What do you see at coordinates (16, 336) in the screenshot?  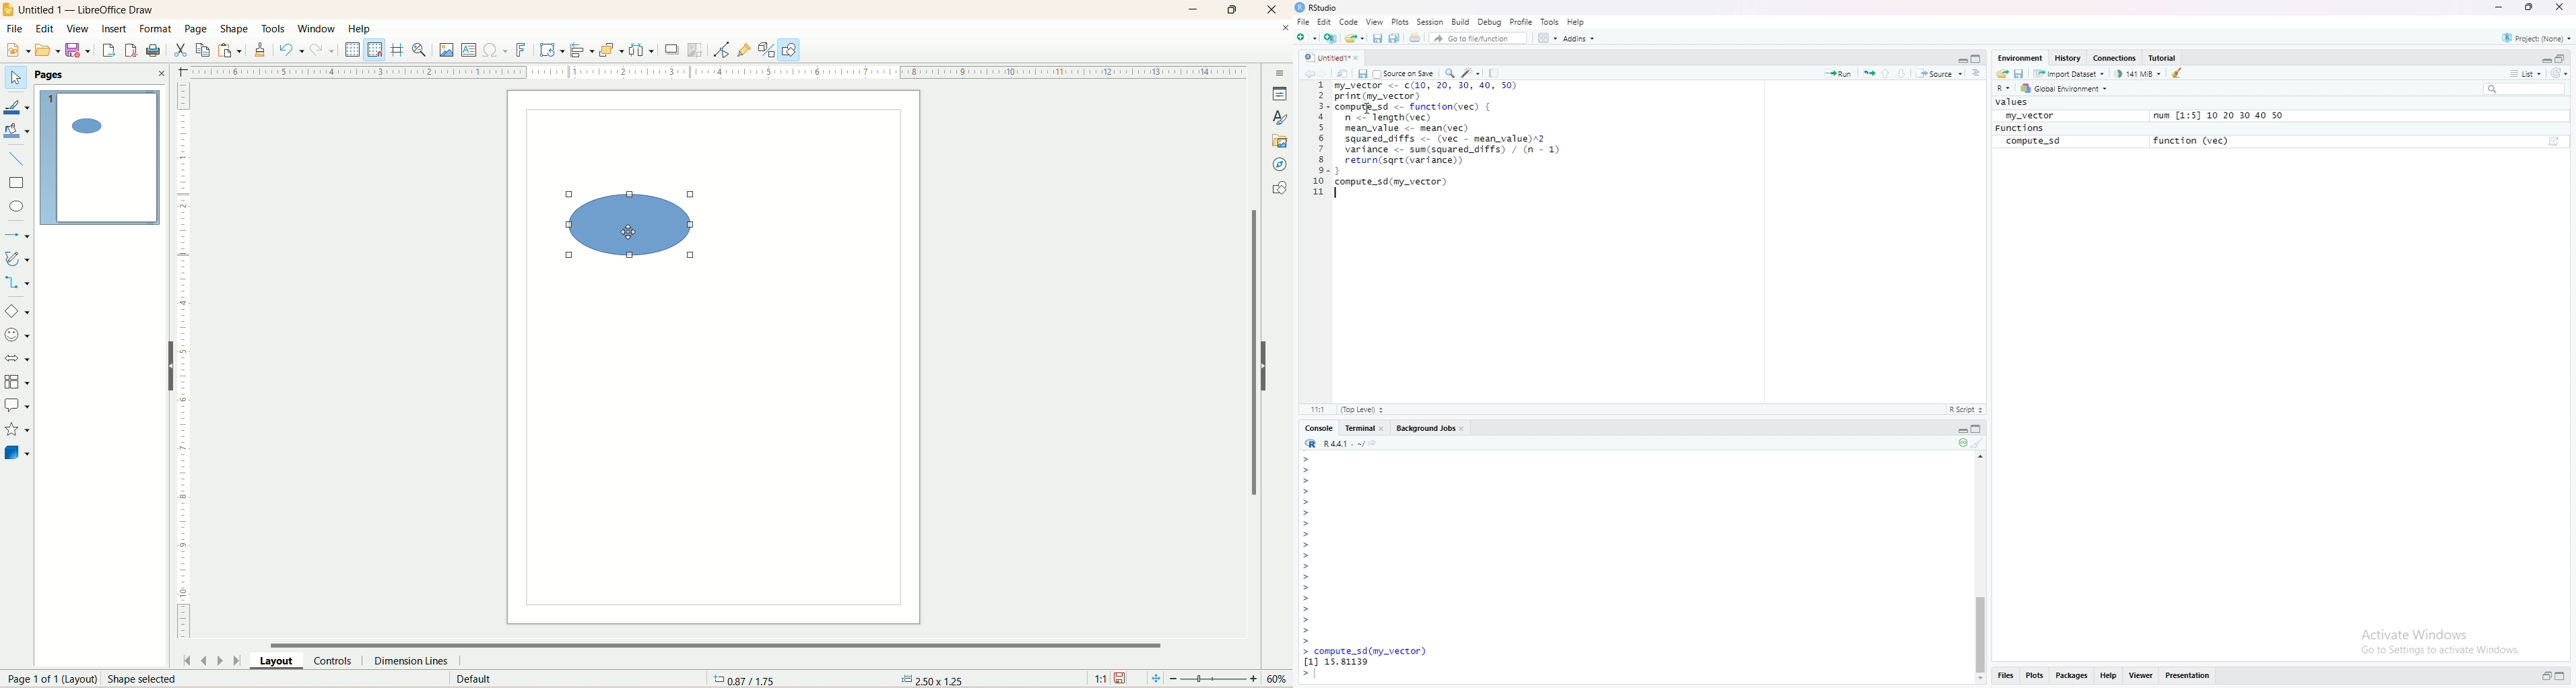 I see `symbol shapes` at bounding box center [16, 336].